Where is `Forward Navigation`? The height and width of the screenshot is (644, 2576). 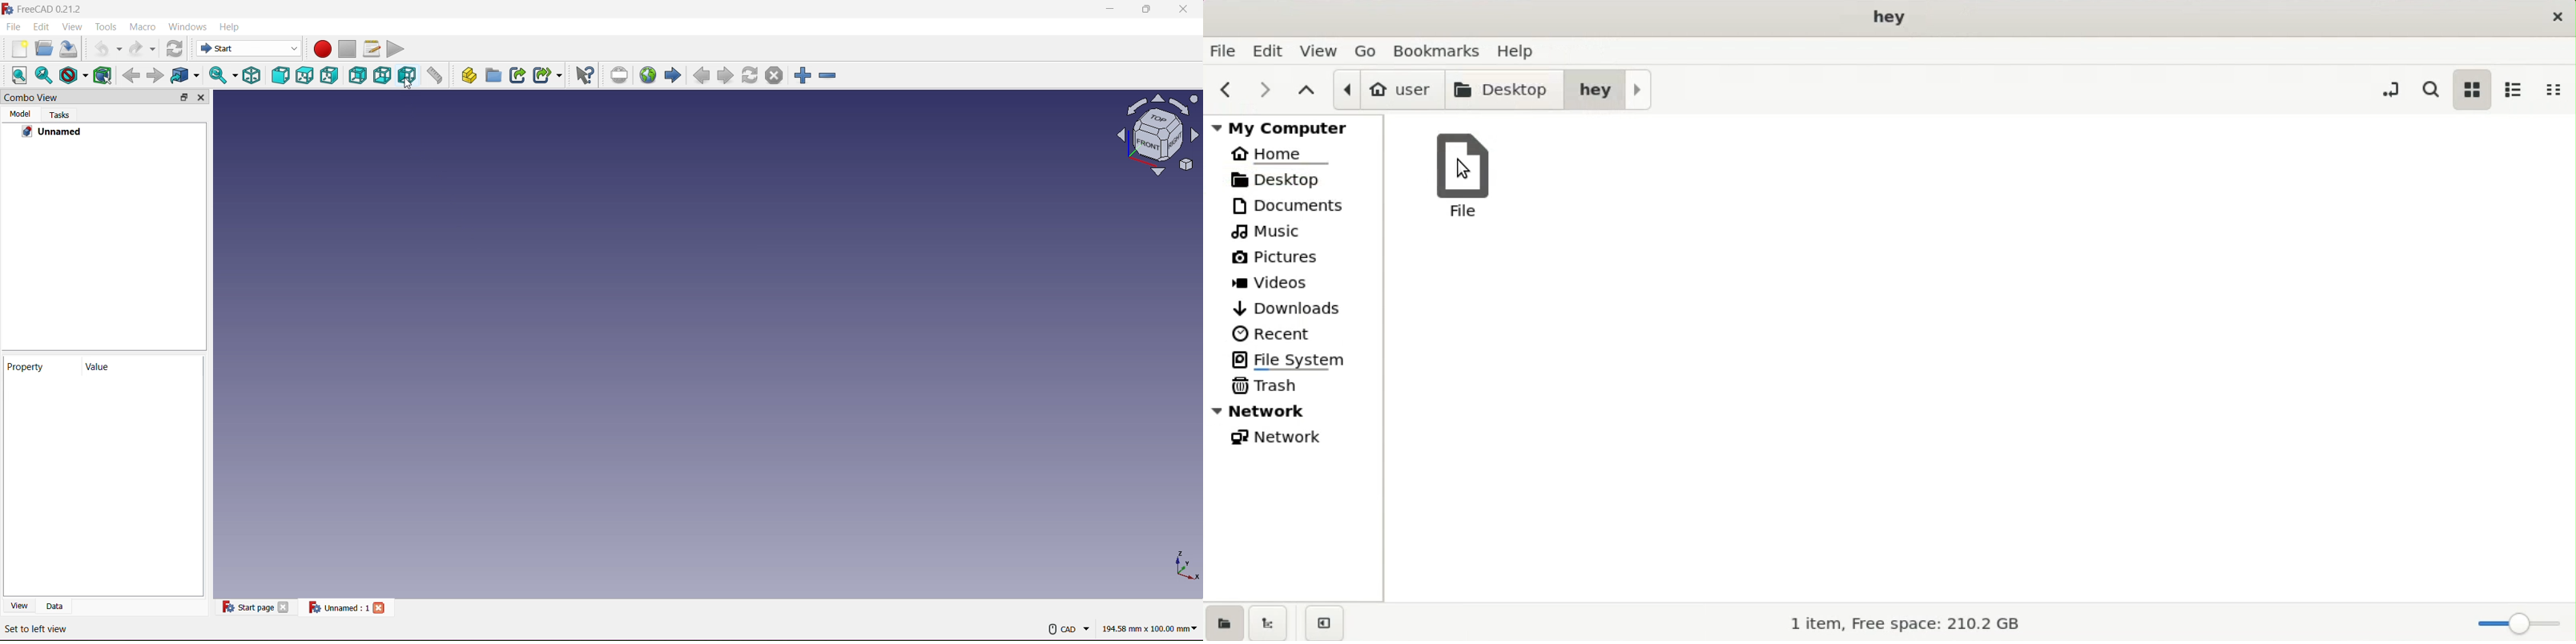
Forward Navigation is located at coordinates (673, 75).